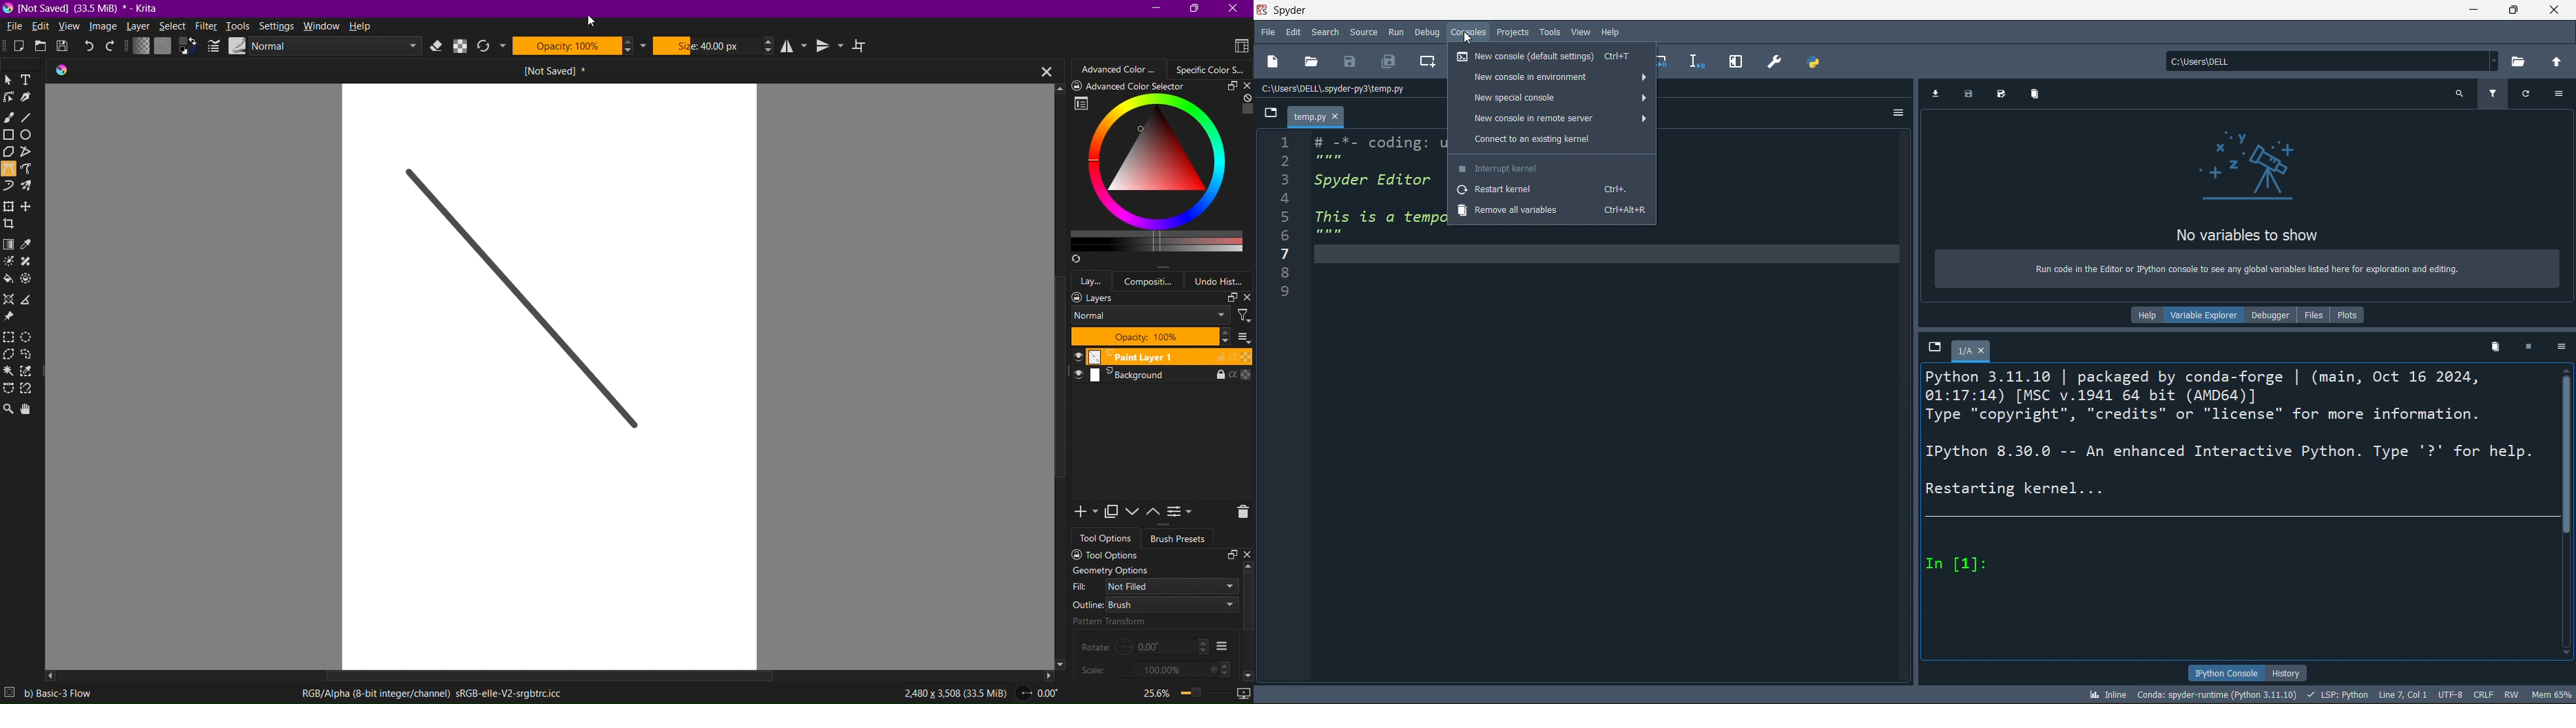 Image resolution: width=2576 pixels, height=728 pixels. What do you see at coordinates (206, 25) in the screenshot?
I see `Filter` at bounding box center [206, 25].